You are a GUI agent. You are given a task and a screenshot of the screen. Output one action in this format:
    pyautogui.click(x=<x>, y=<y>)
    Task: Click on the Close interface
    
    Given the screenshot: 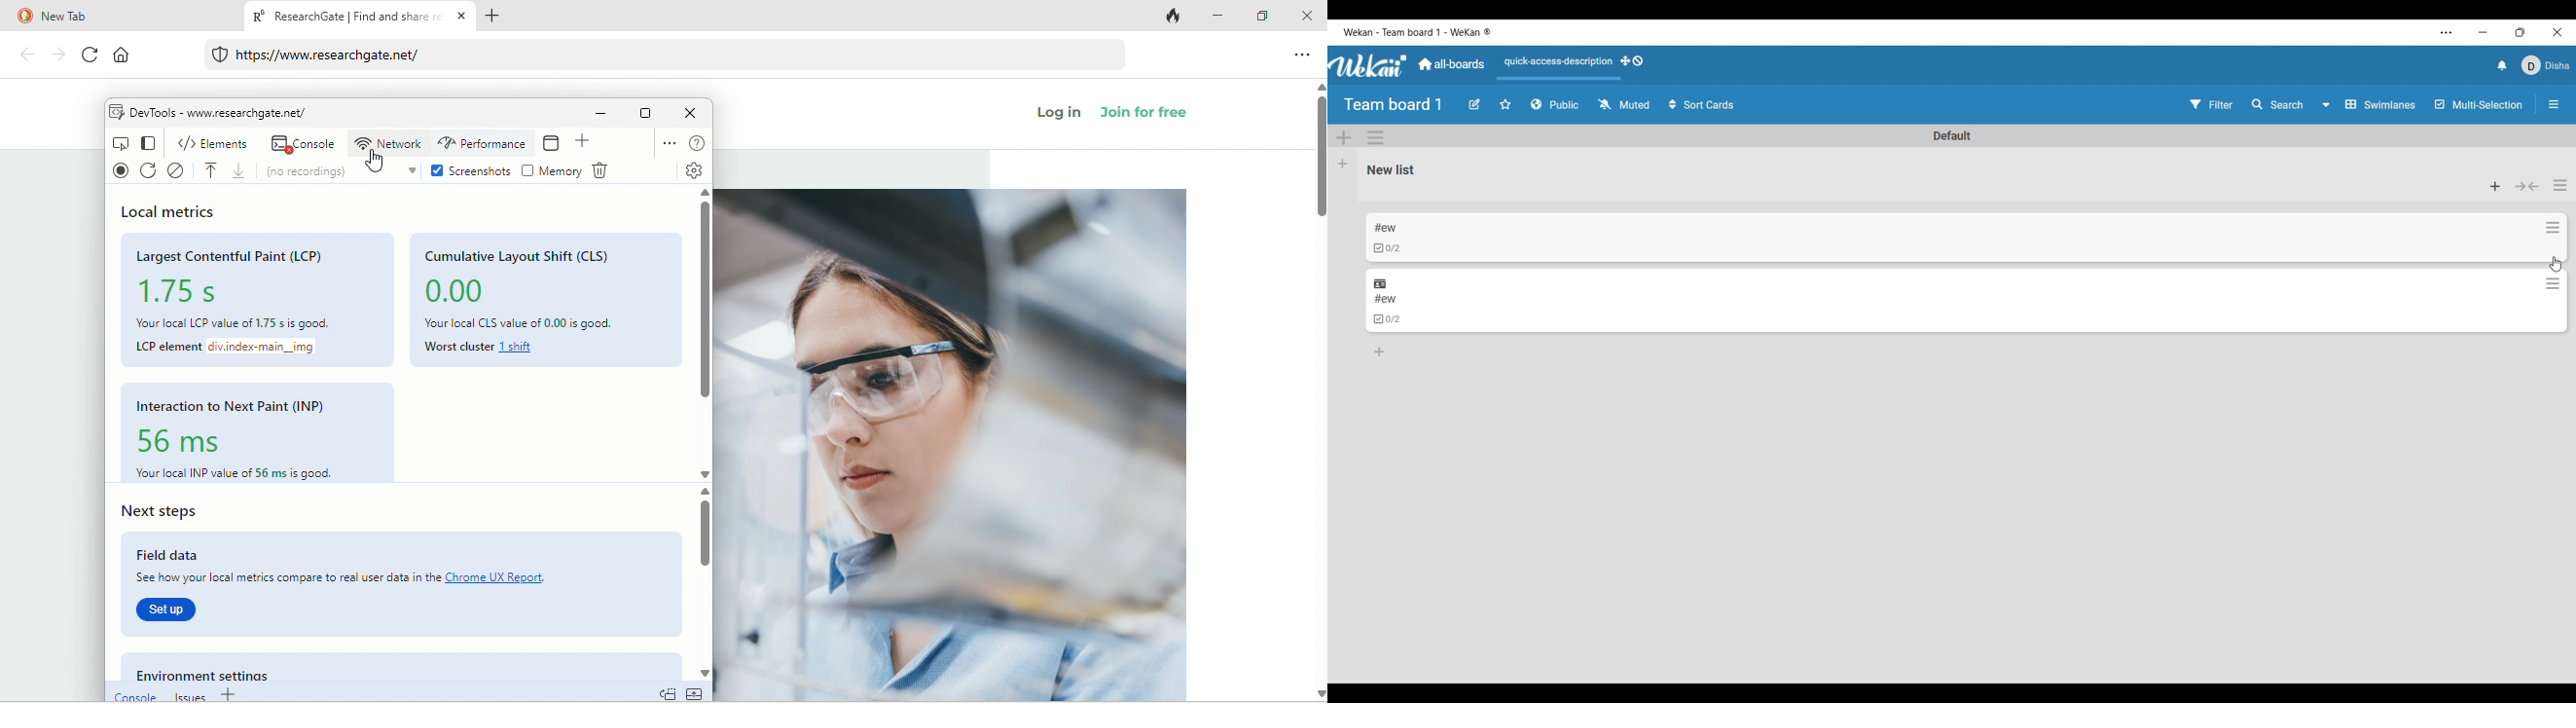 What is the action you would take?
    pyautogui.click(x=2558, y=32)
    